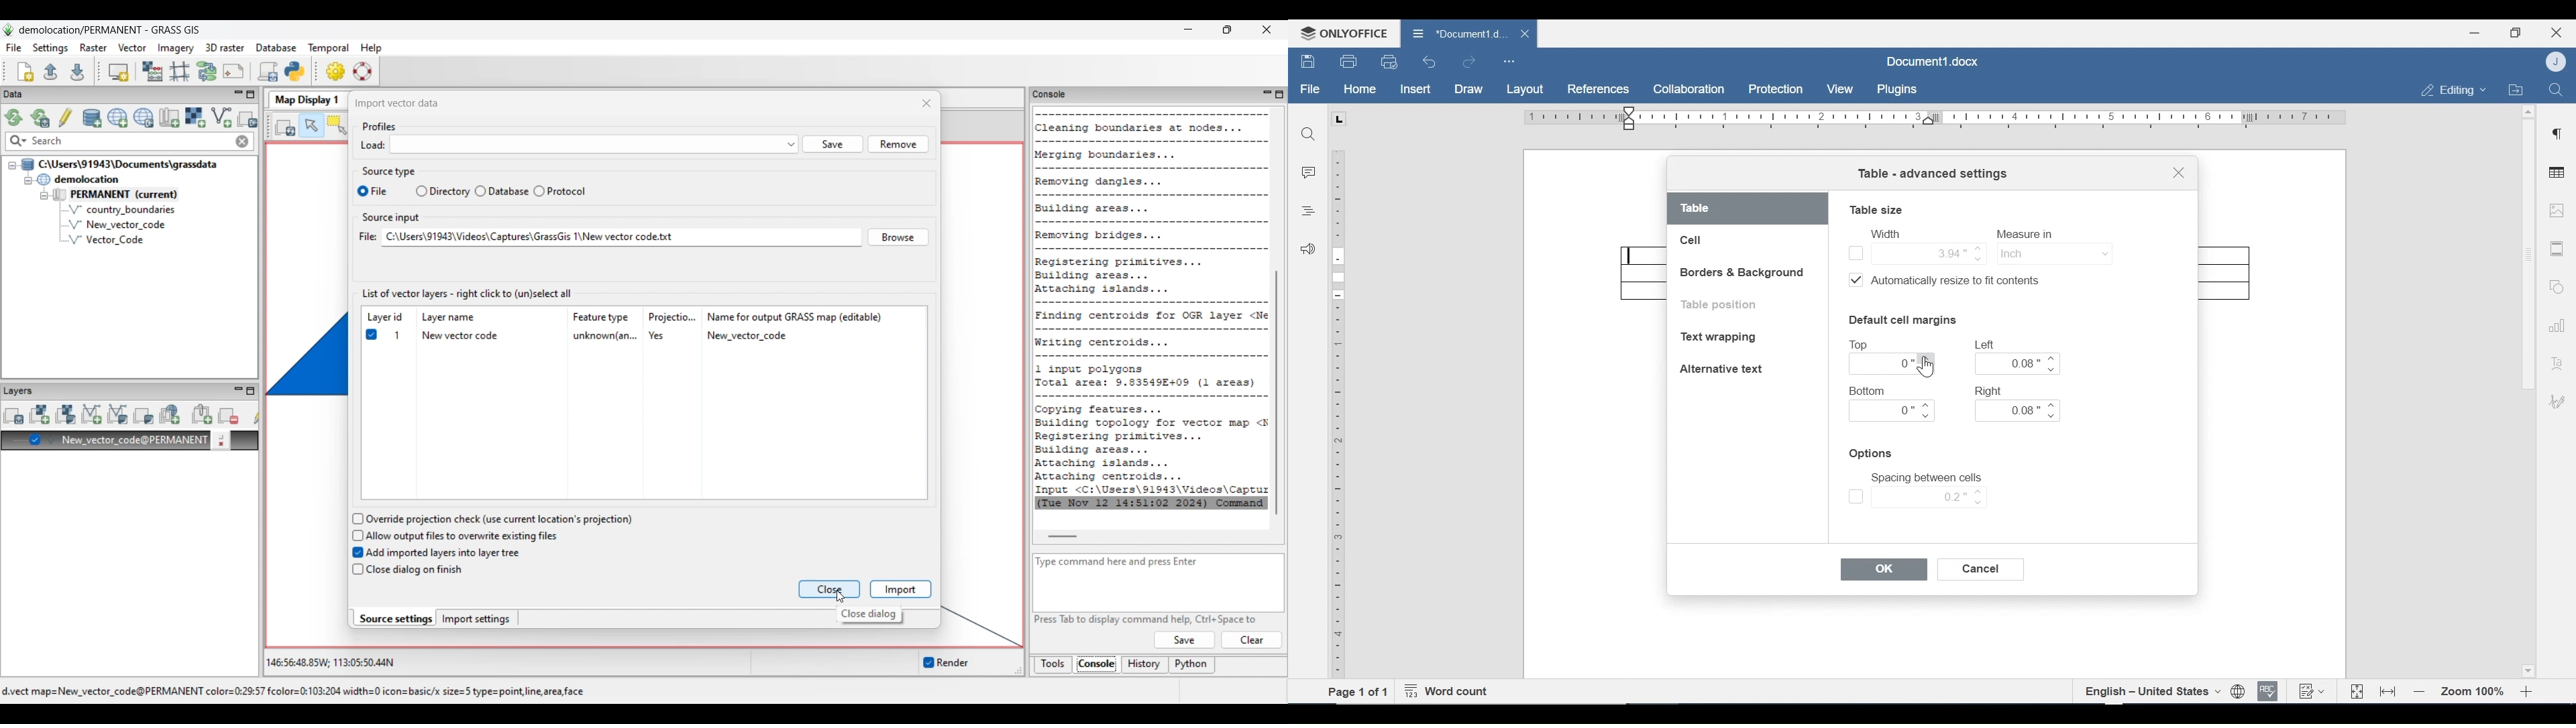  What do you see at coordinates (1349, 62) in the screenshot?
I see `Print` at bounding box center [1349, 62].